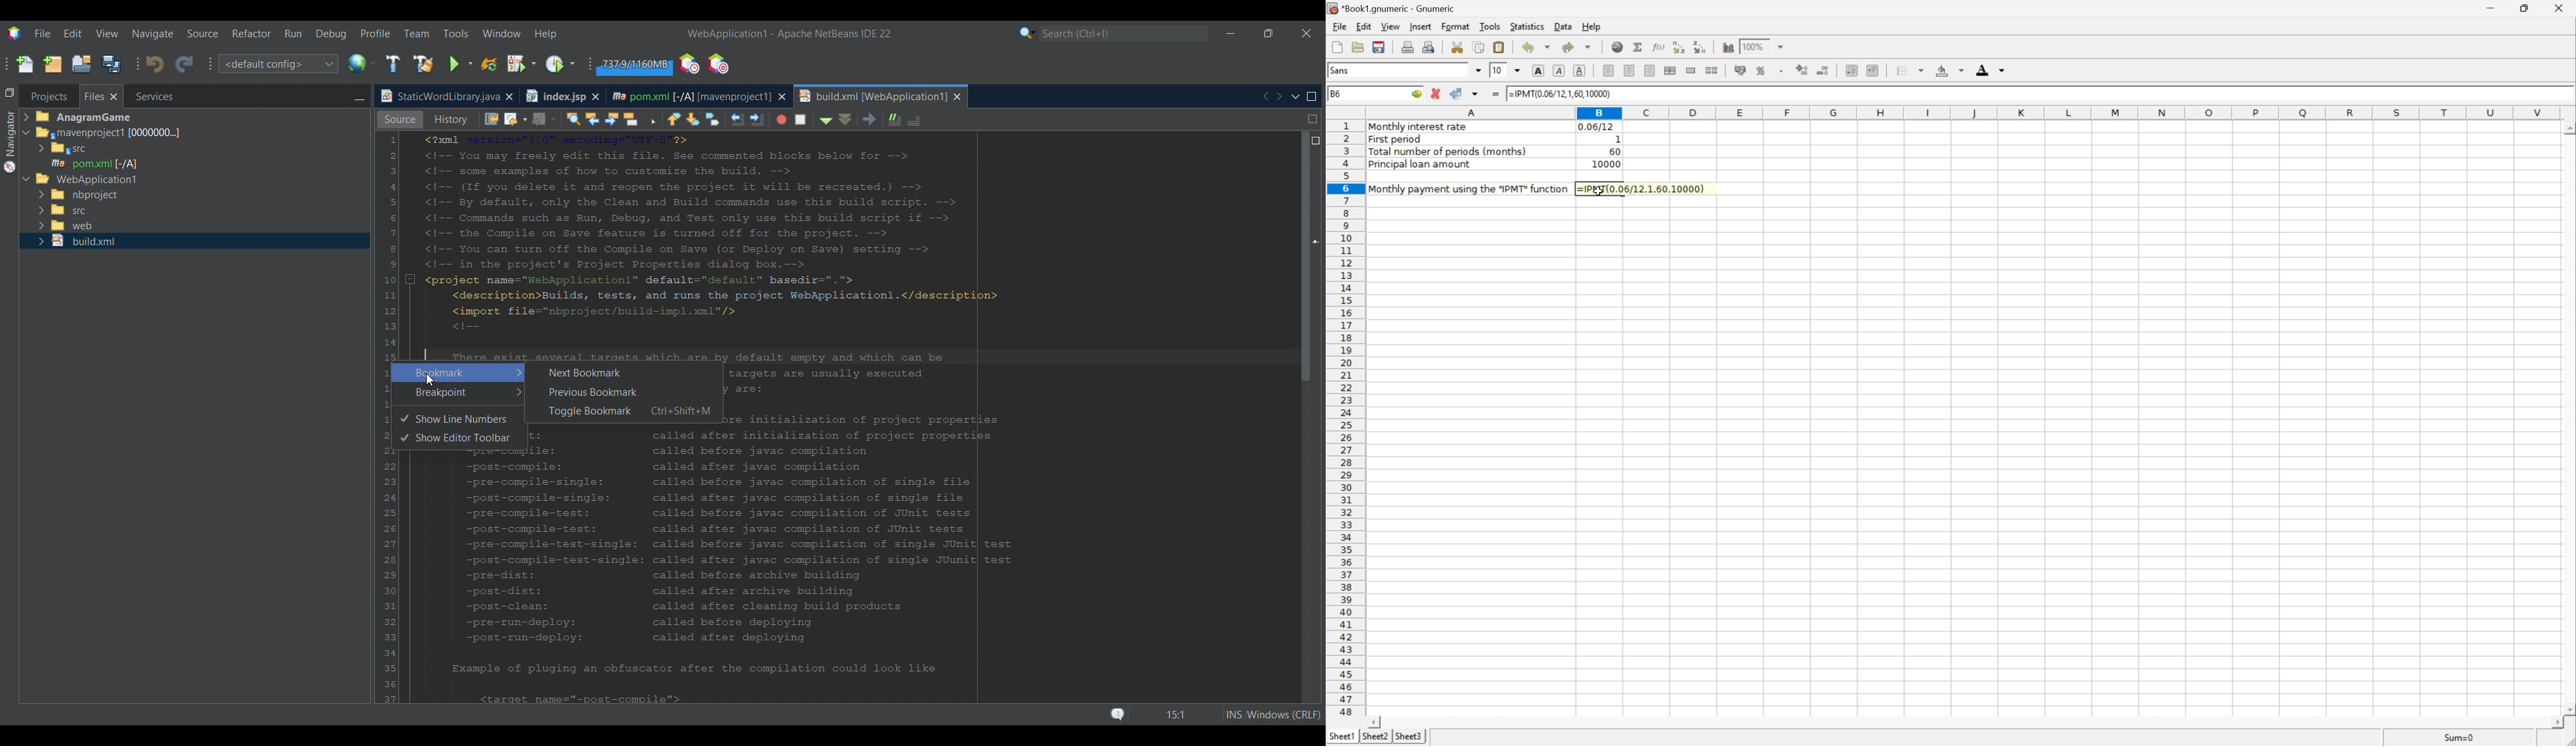 The image size is (2576, 756). I want to click on Drop Down, so click(1479, 70).